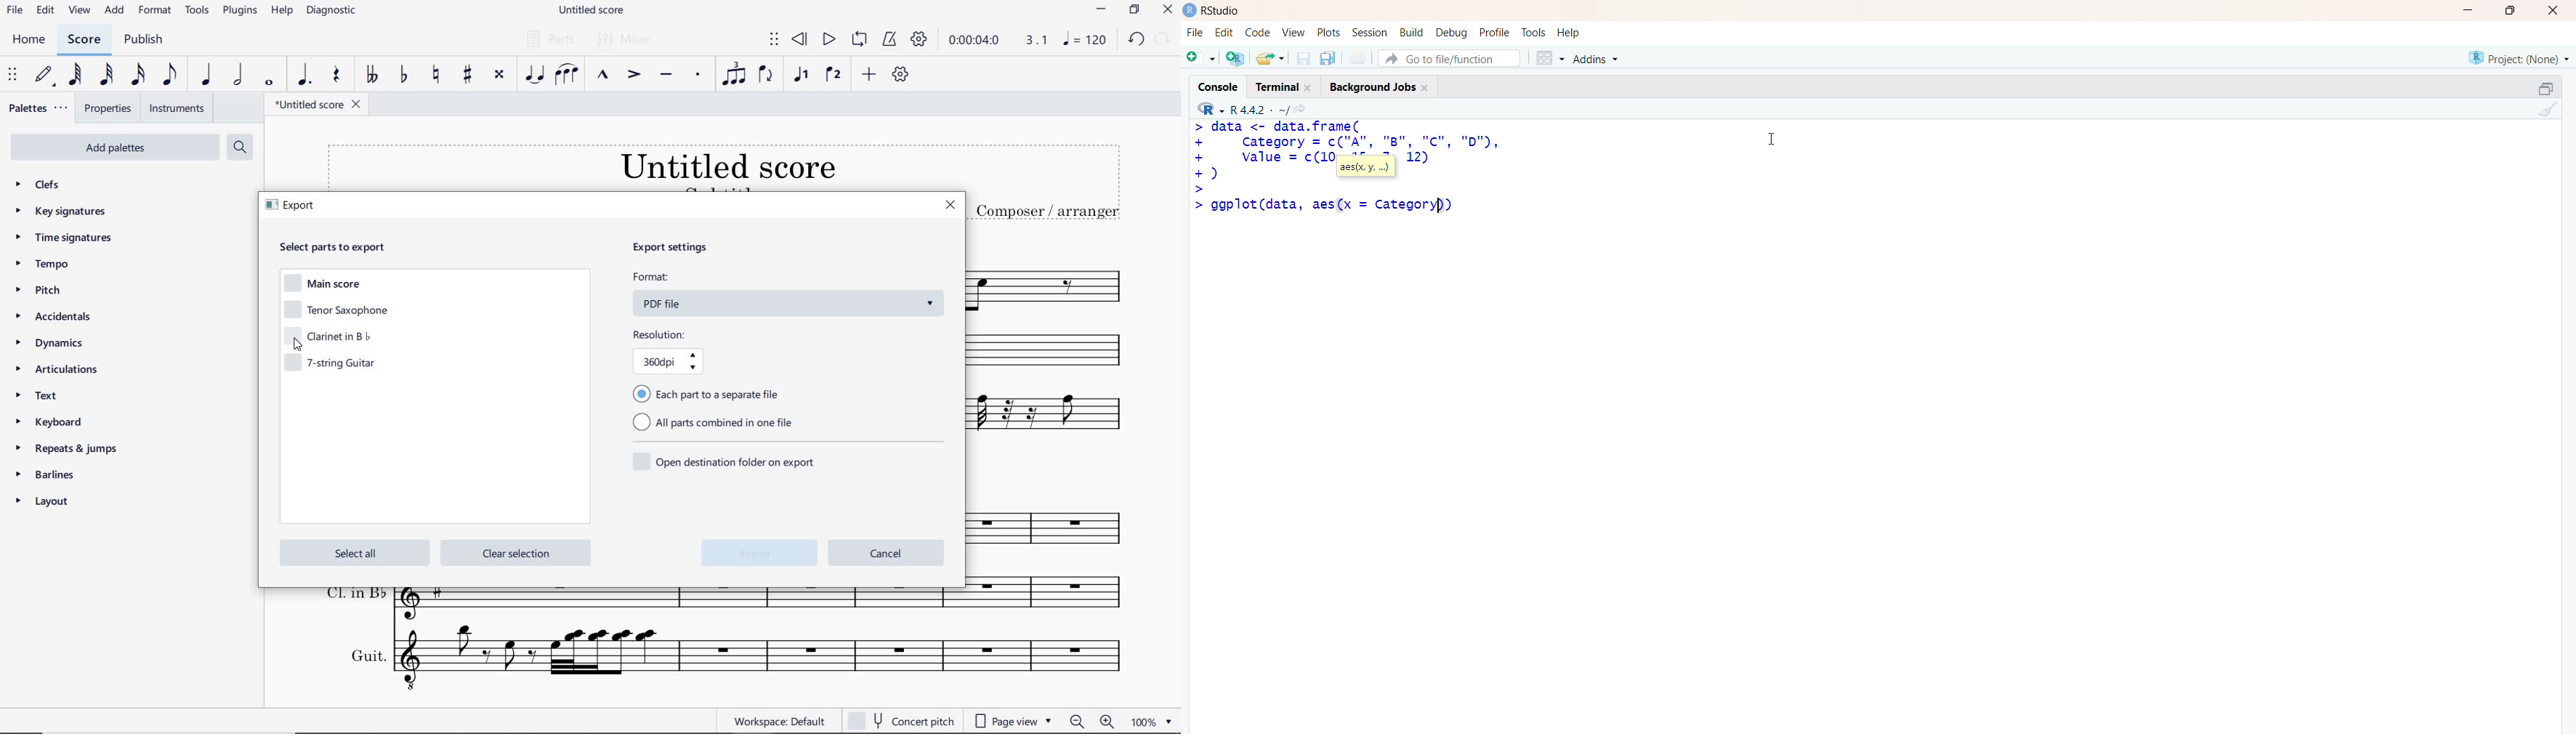 This screenshot has height=756, width=2576. Describe the element at coordinates (1224, 33) in the screenshot. I see `edit` at that location.